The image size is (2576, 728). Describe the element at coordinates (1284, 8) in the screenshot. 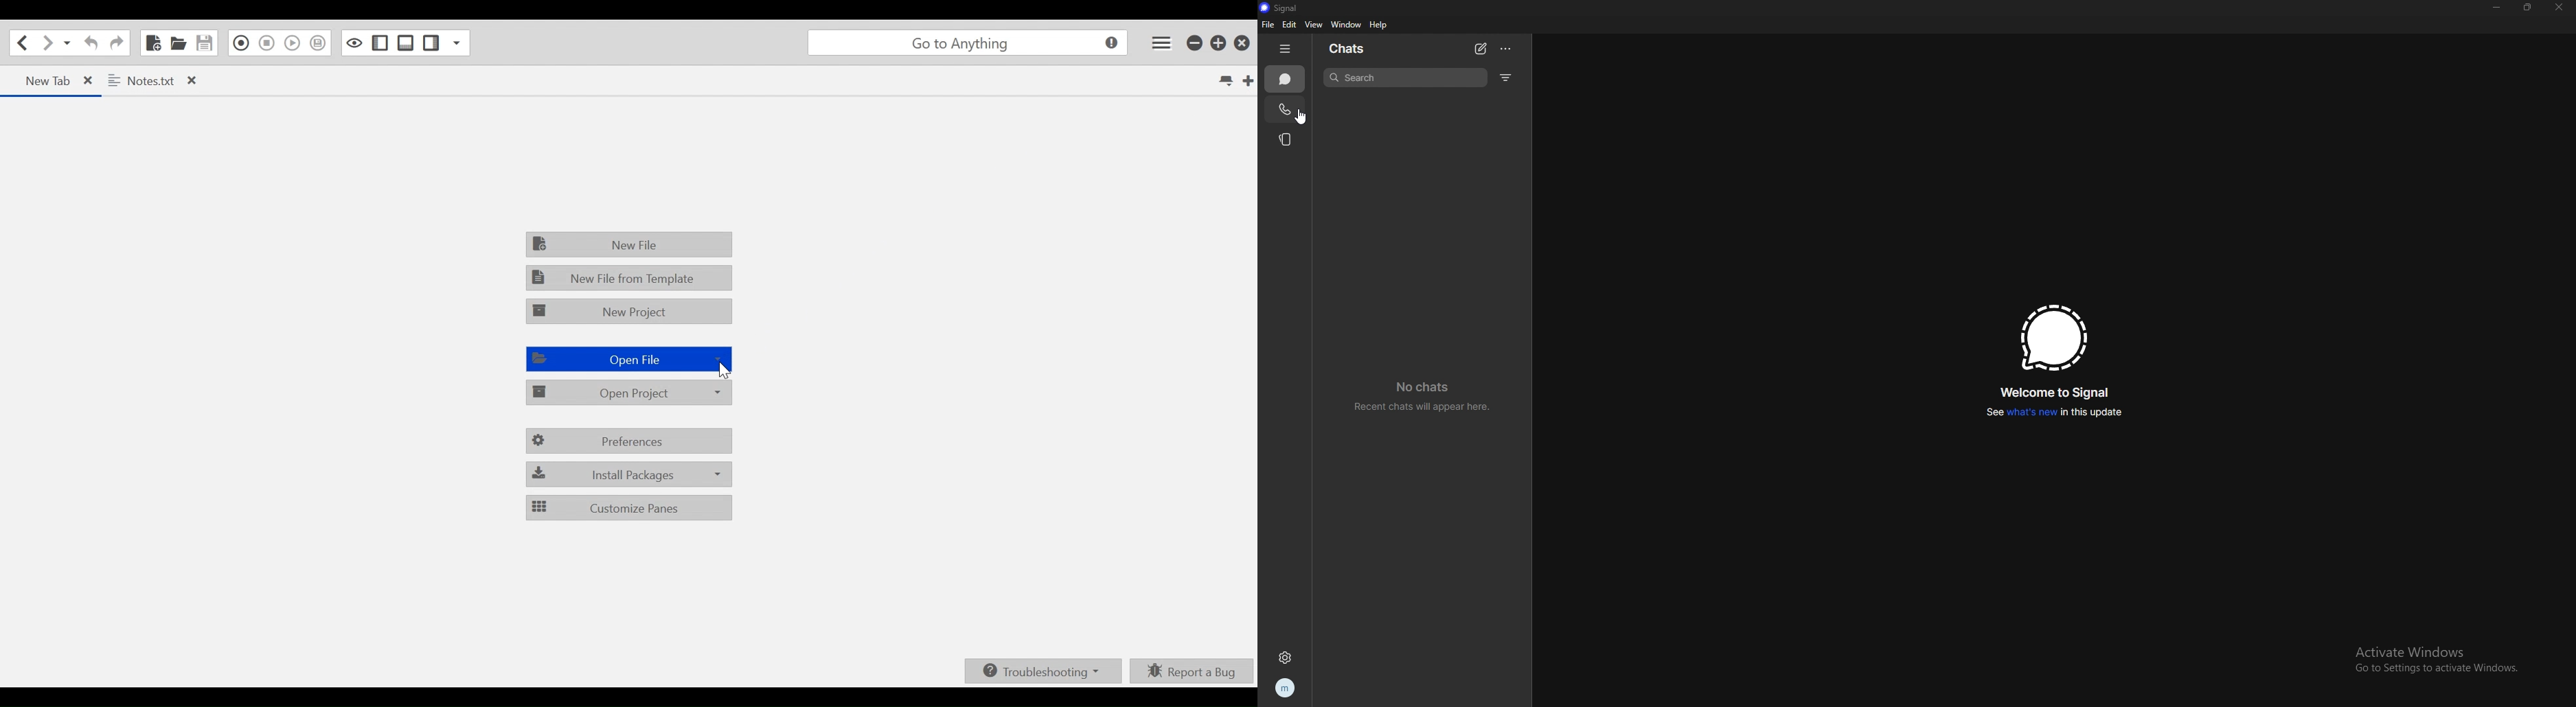

I see `signal` at that location.